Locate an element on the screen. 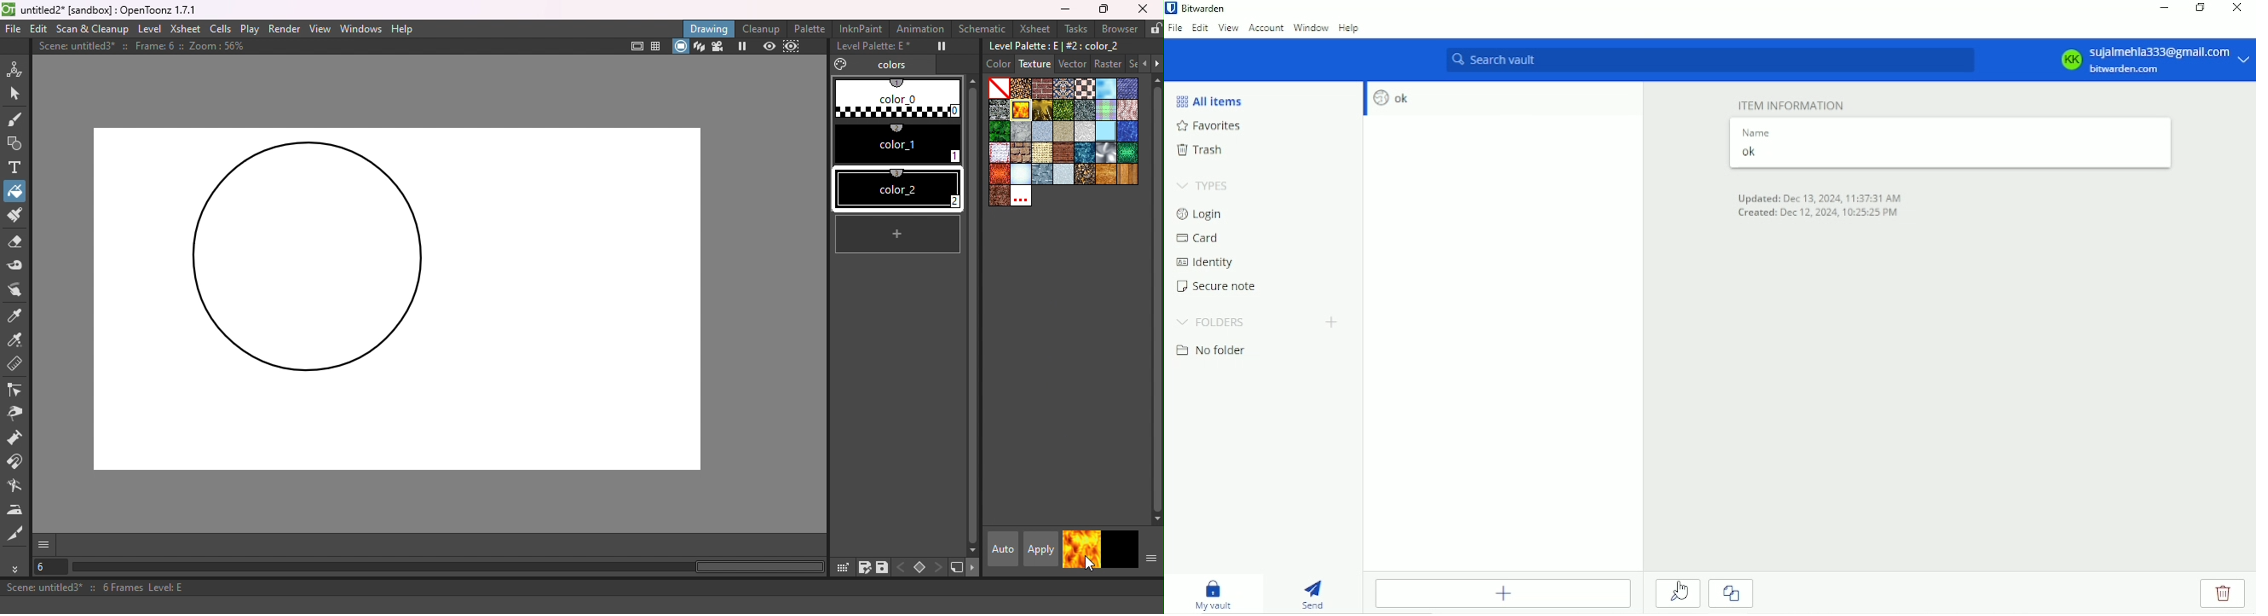  cursor is located at coordinates (1091, 565).